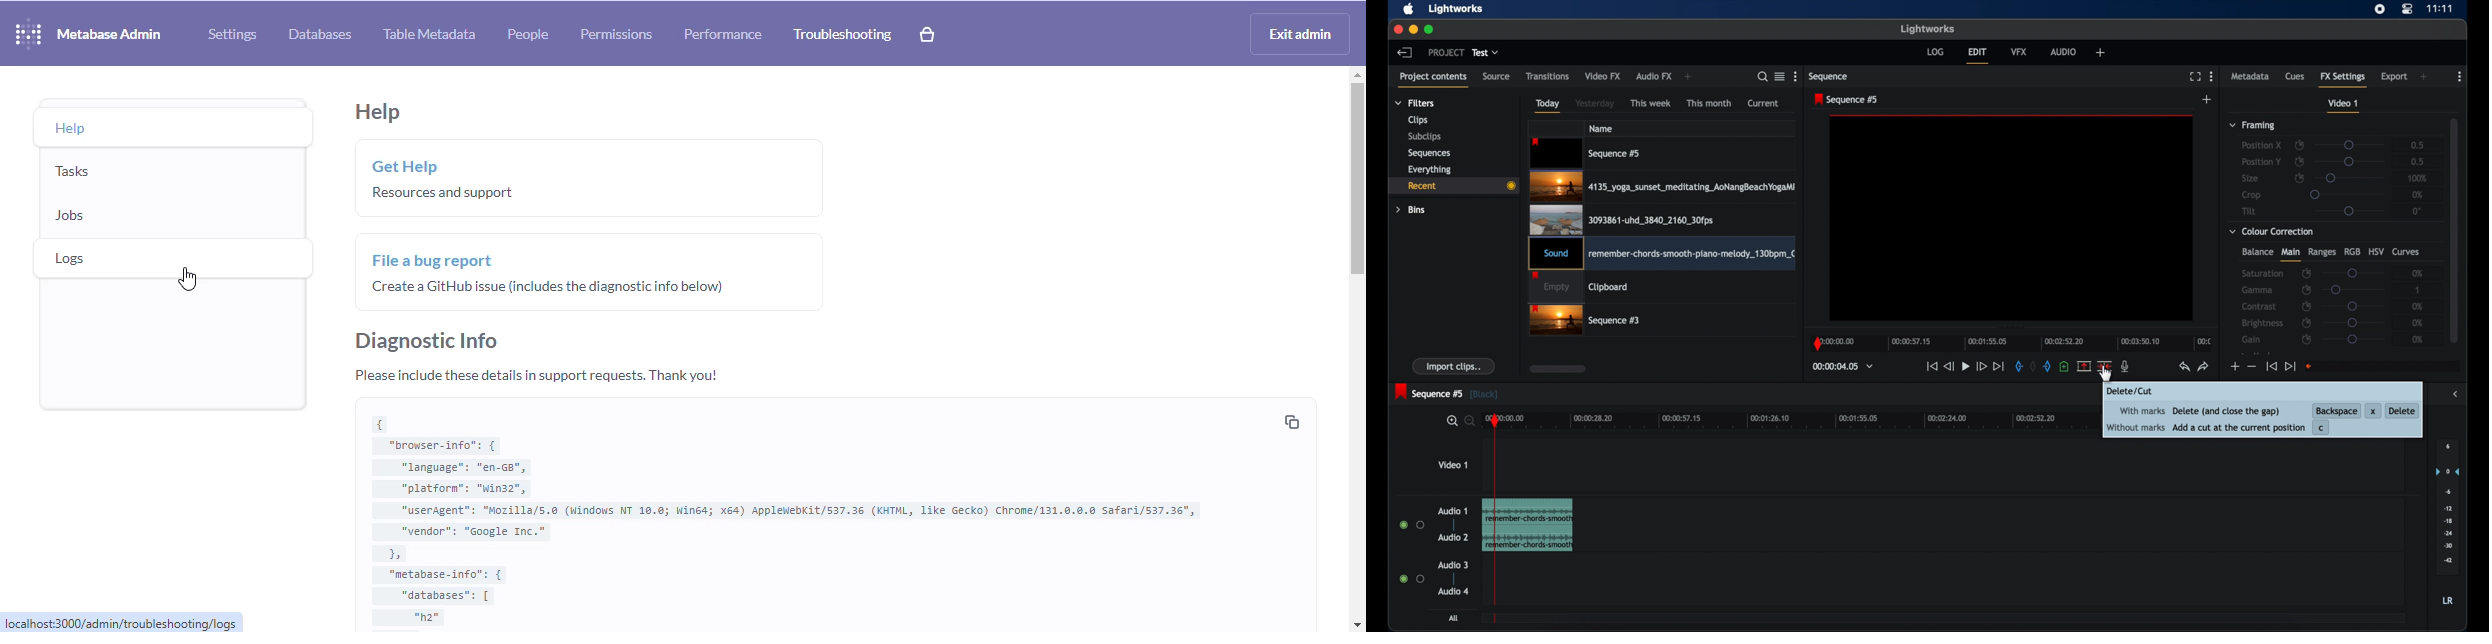  I want to click on rgb, so click(2352, 252).